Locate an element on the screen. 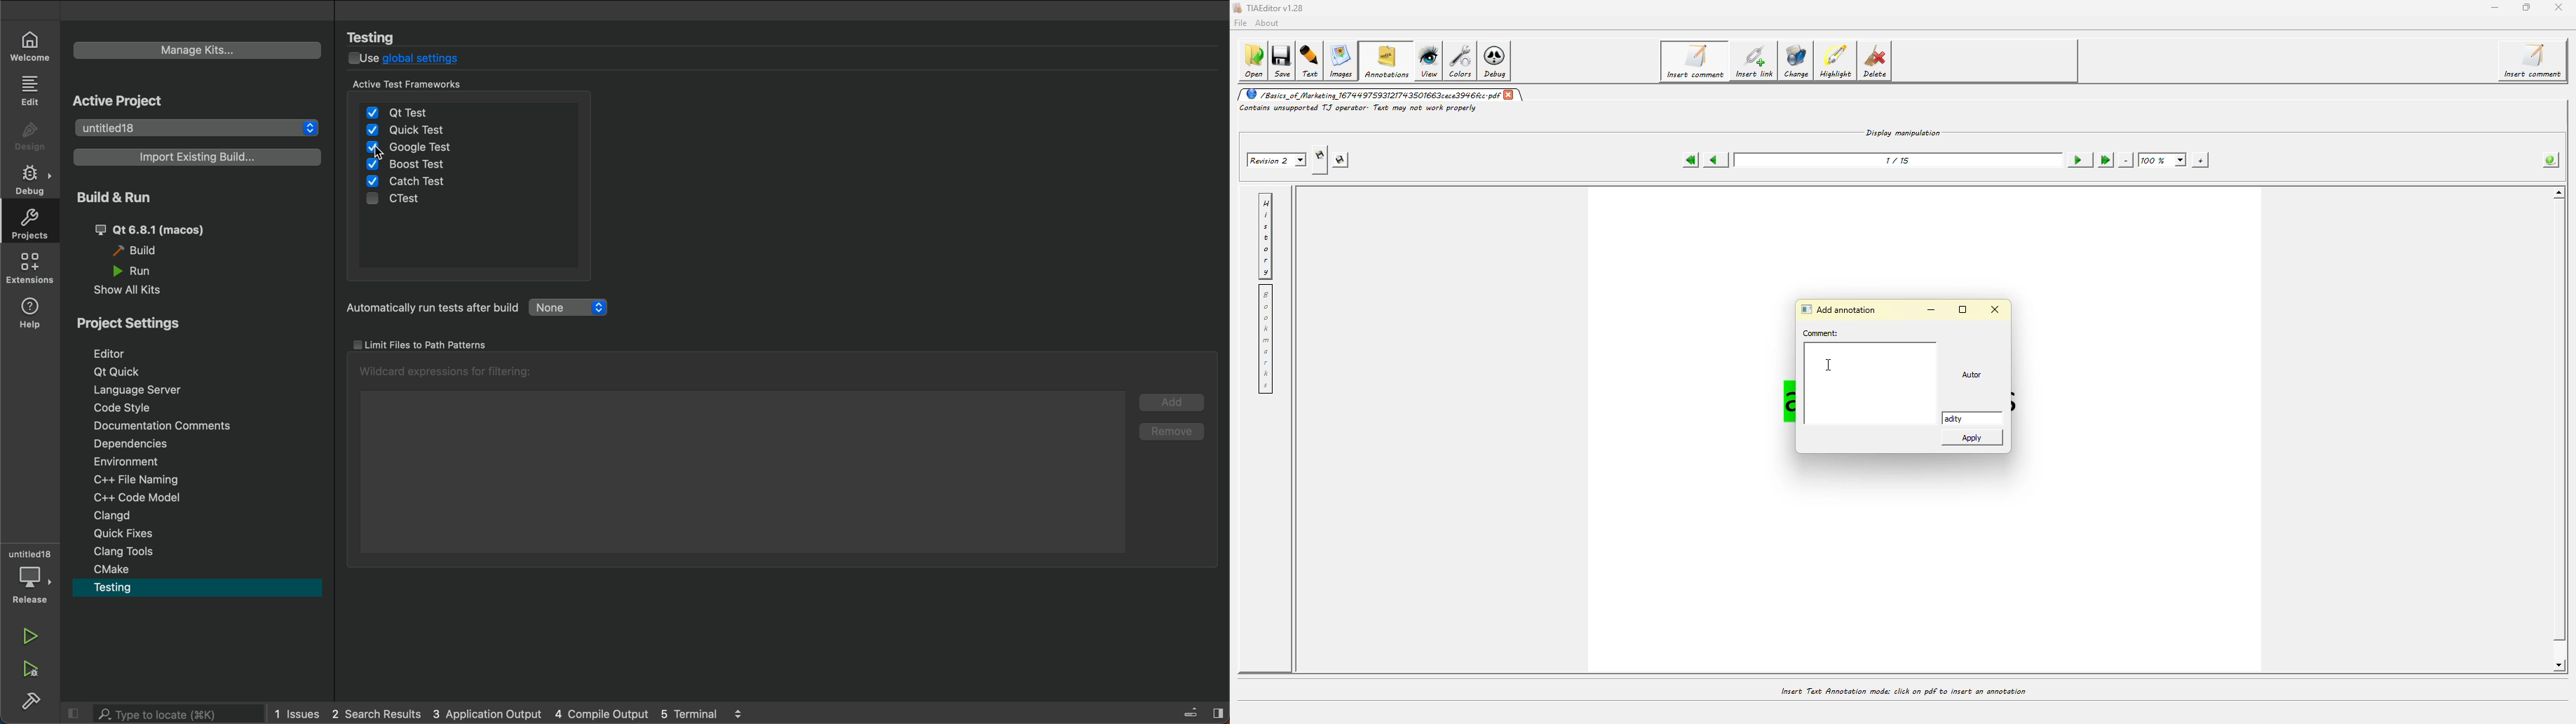  previous page is located at coordinates (1715, 161).